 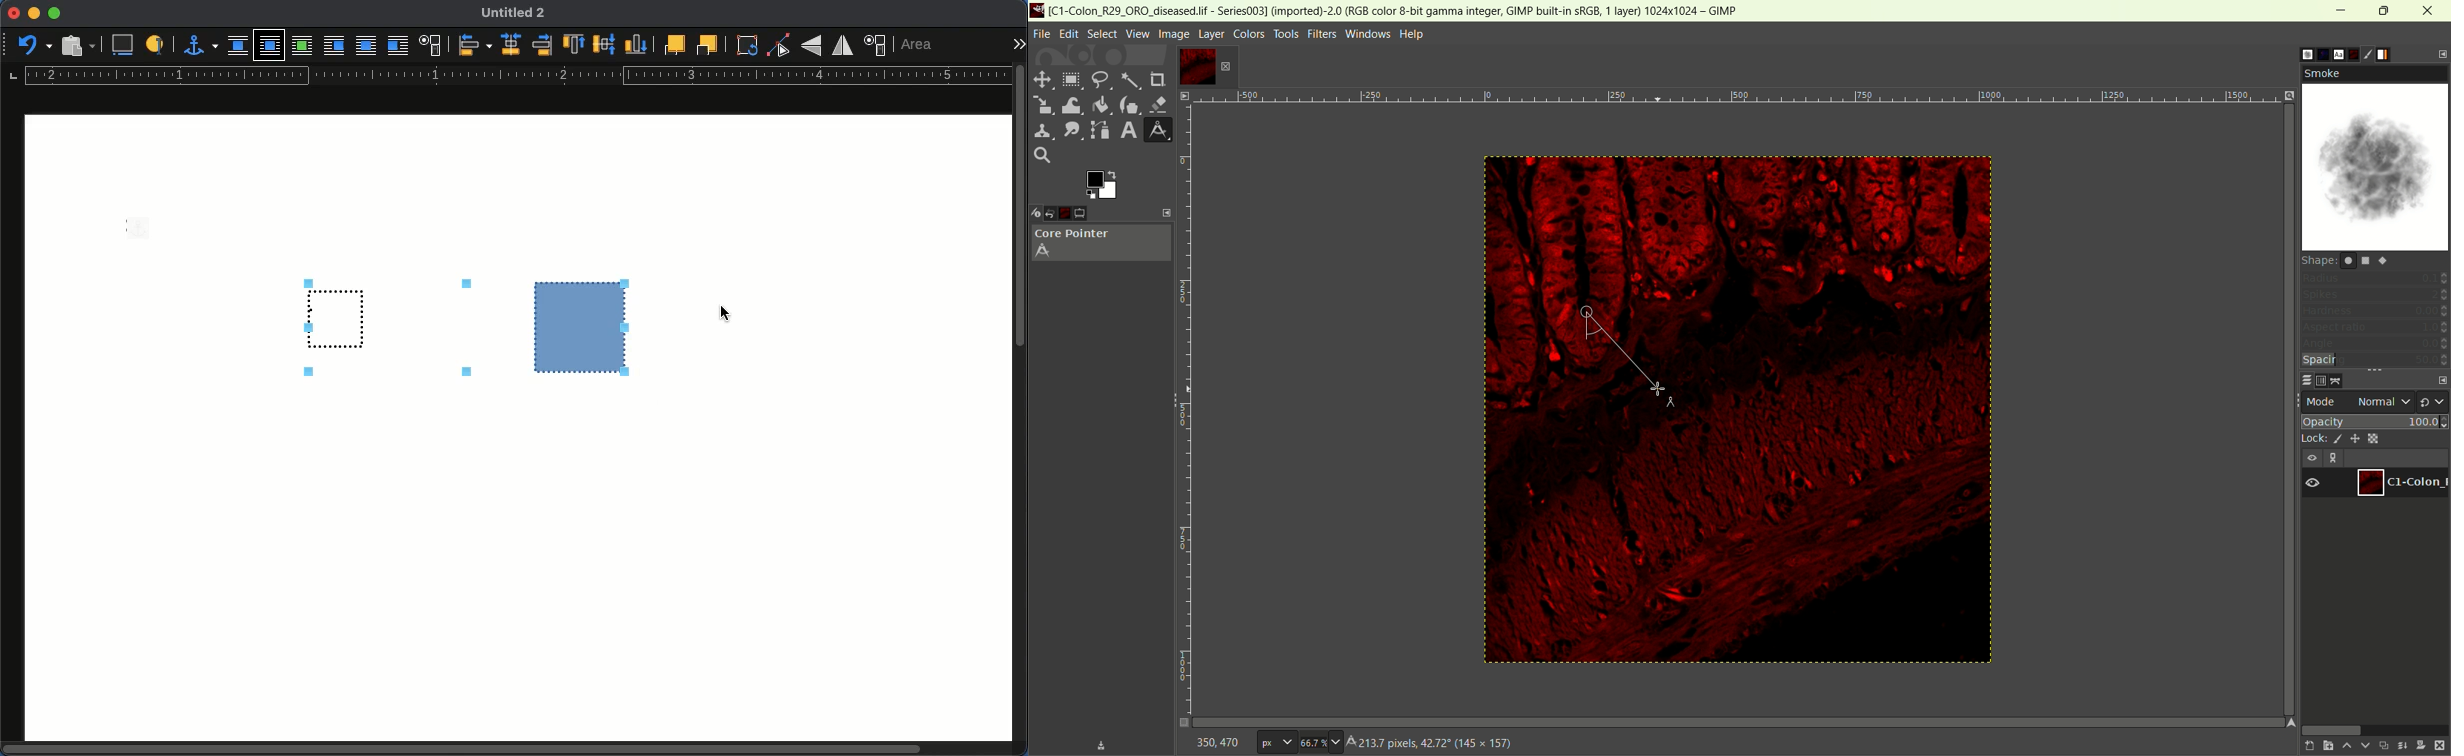 I want to click on Untitled 2 - name, so click(x=515, y=11).